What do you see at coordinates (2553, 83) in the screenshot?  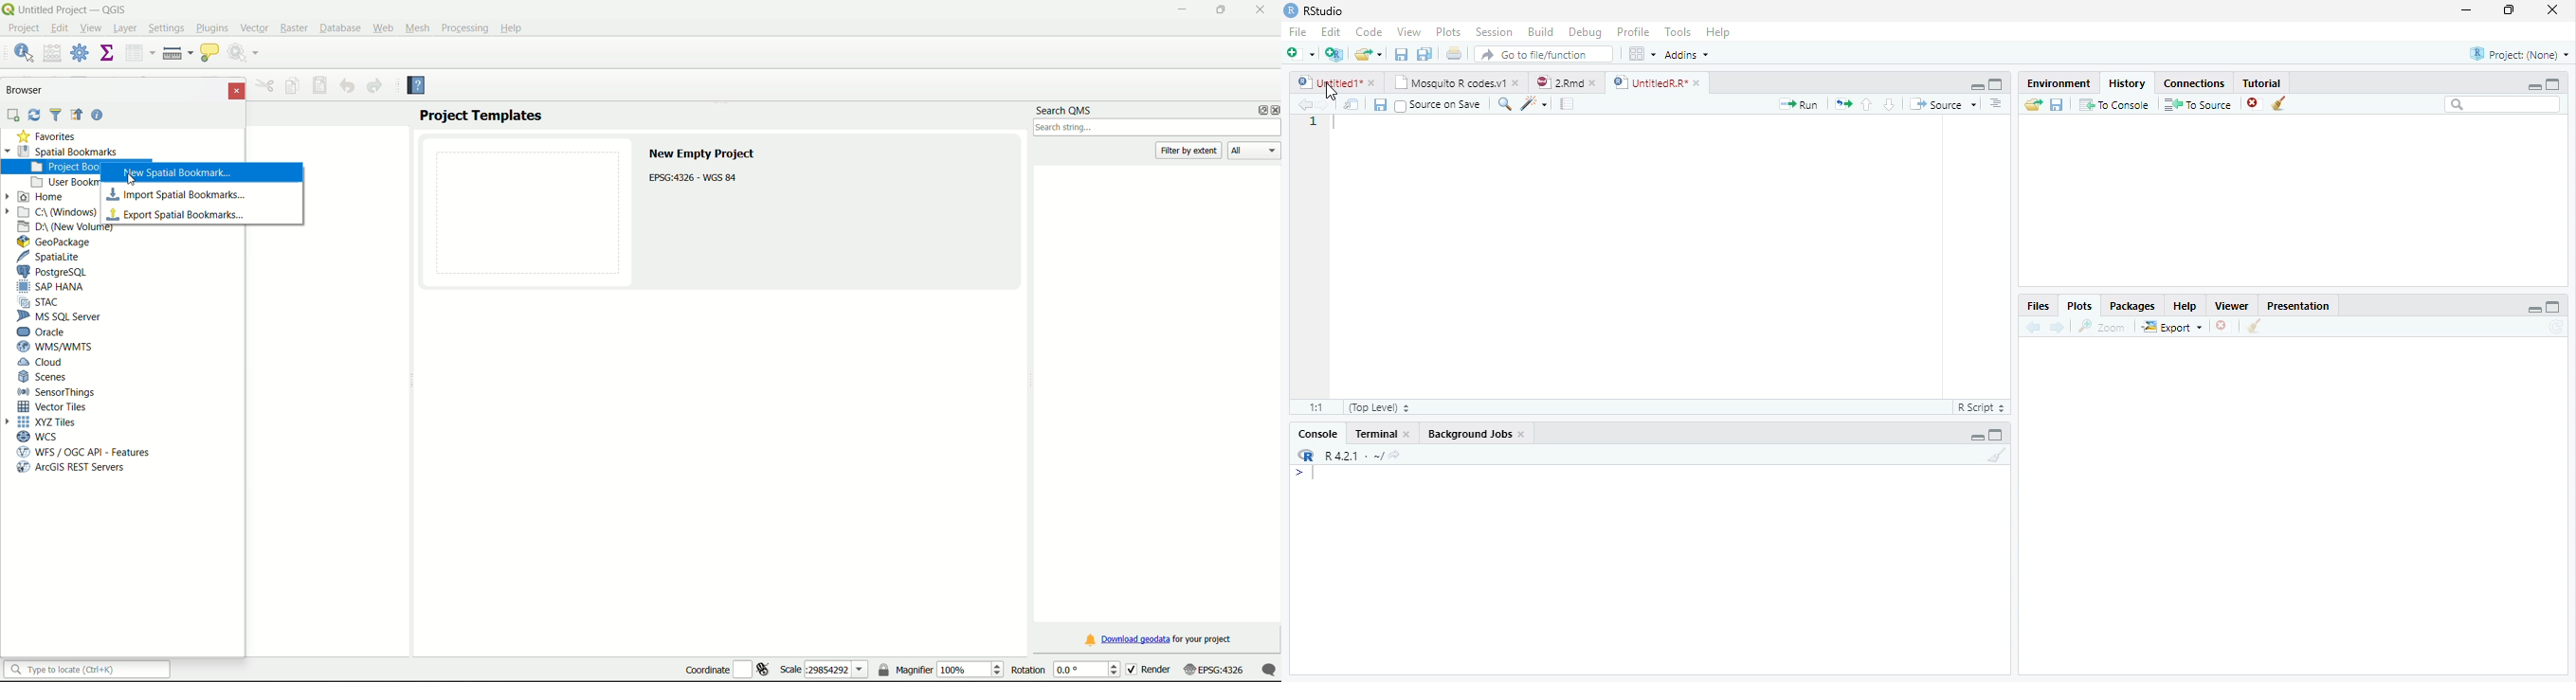 I see `maximize` at bounding box center [2553, 83].